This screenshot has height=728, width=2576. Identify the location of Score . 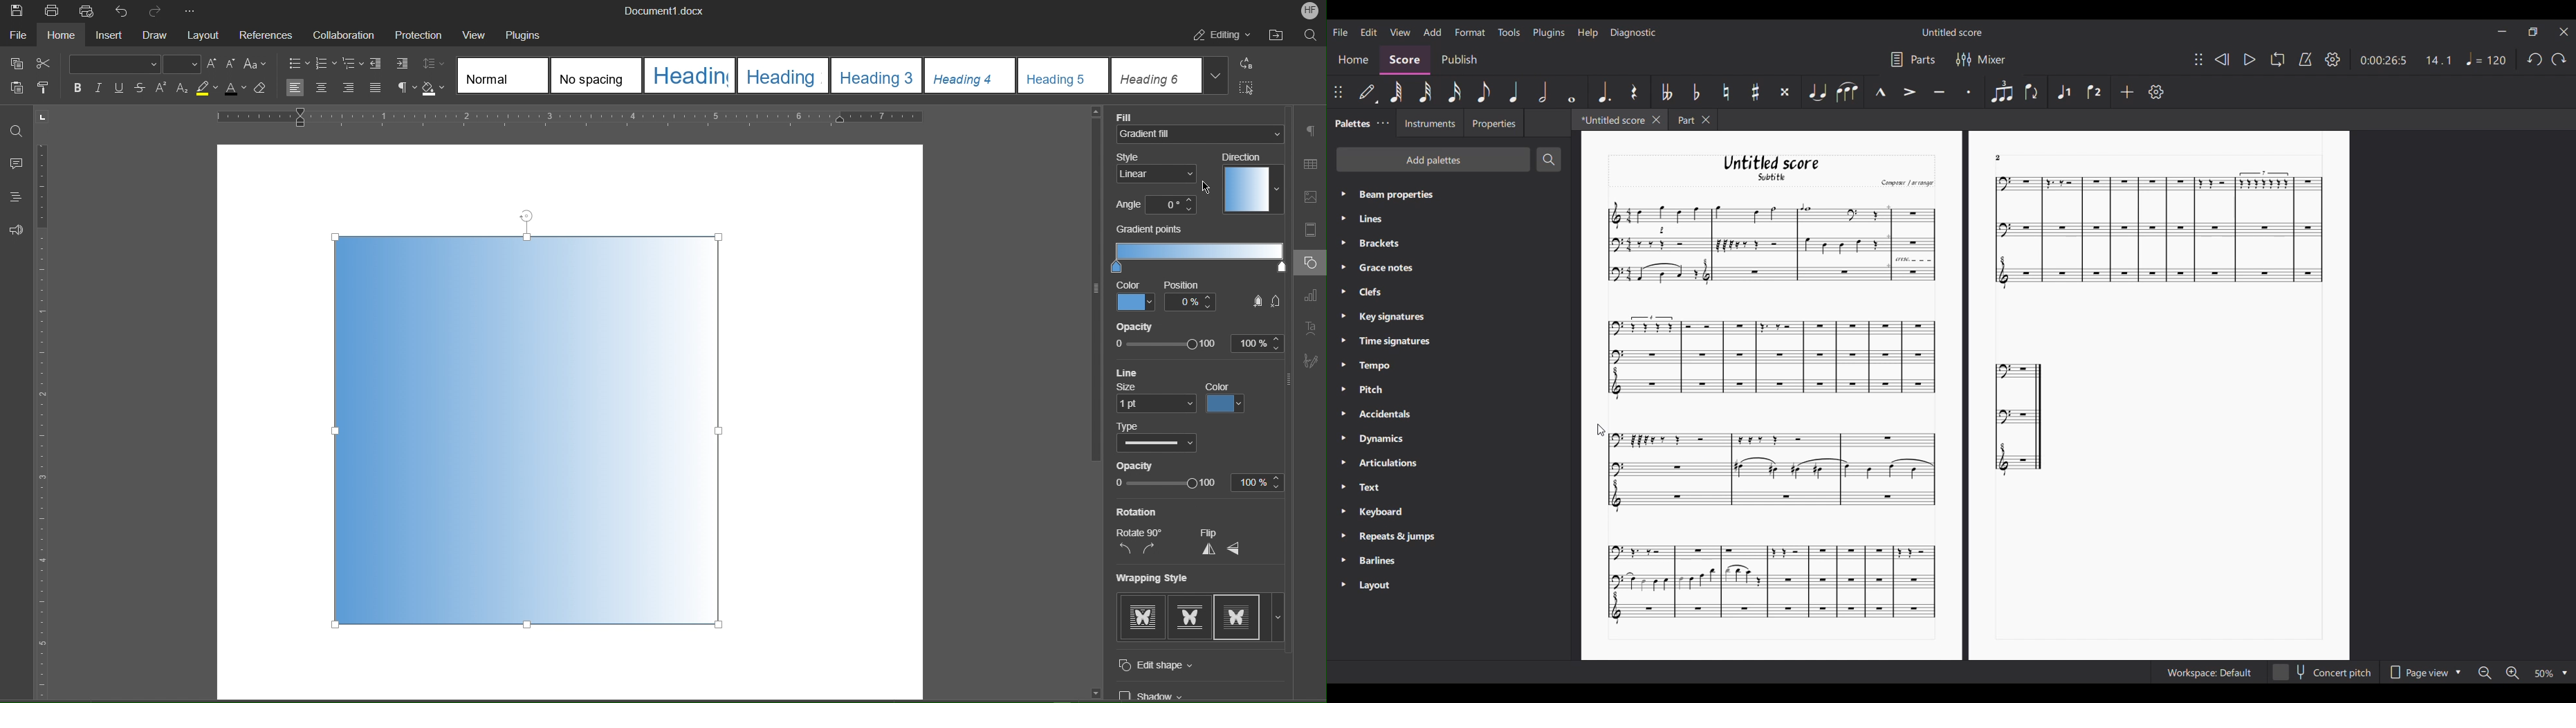
(1405, 61).